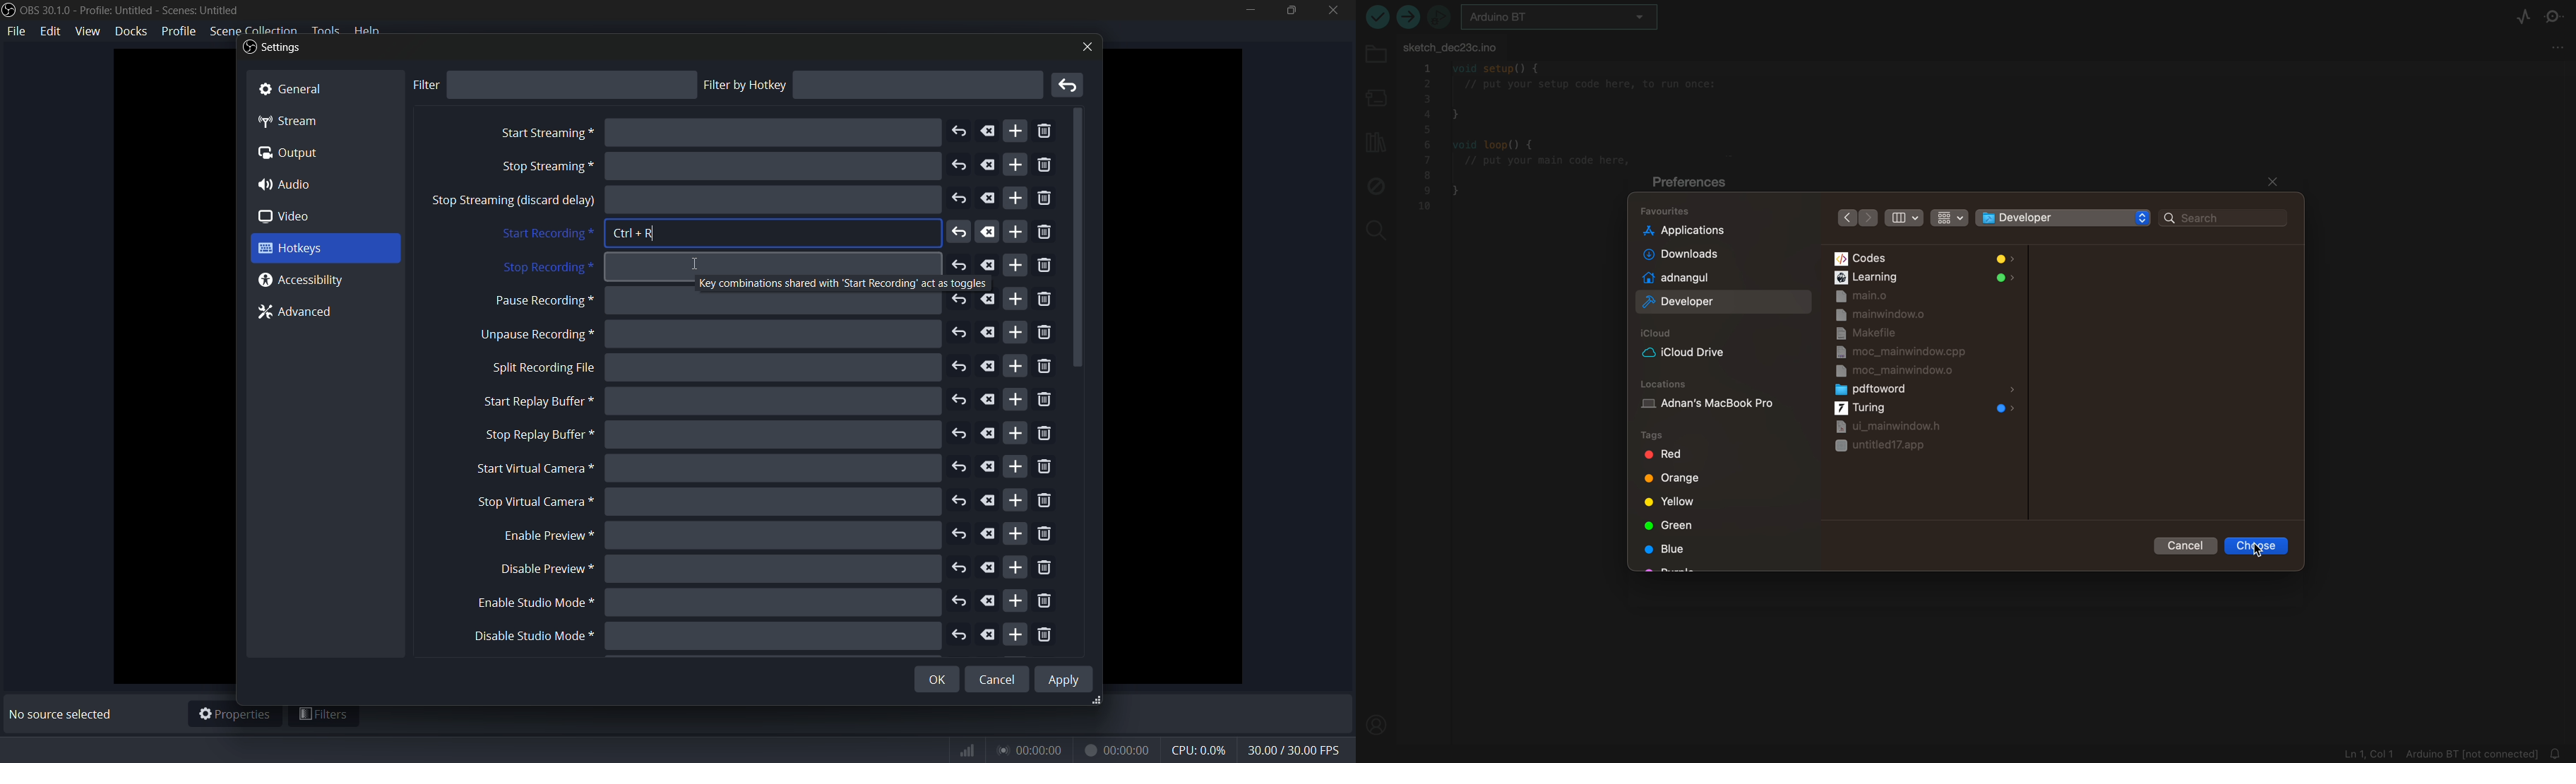  Describe the element at coordinates (1295, 751) in the screenshot. I see `fps` at that location.